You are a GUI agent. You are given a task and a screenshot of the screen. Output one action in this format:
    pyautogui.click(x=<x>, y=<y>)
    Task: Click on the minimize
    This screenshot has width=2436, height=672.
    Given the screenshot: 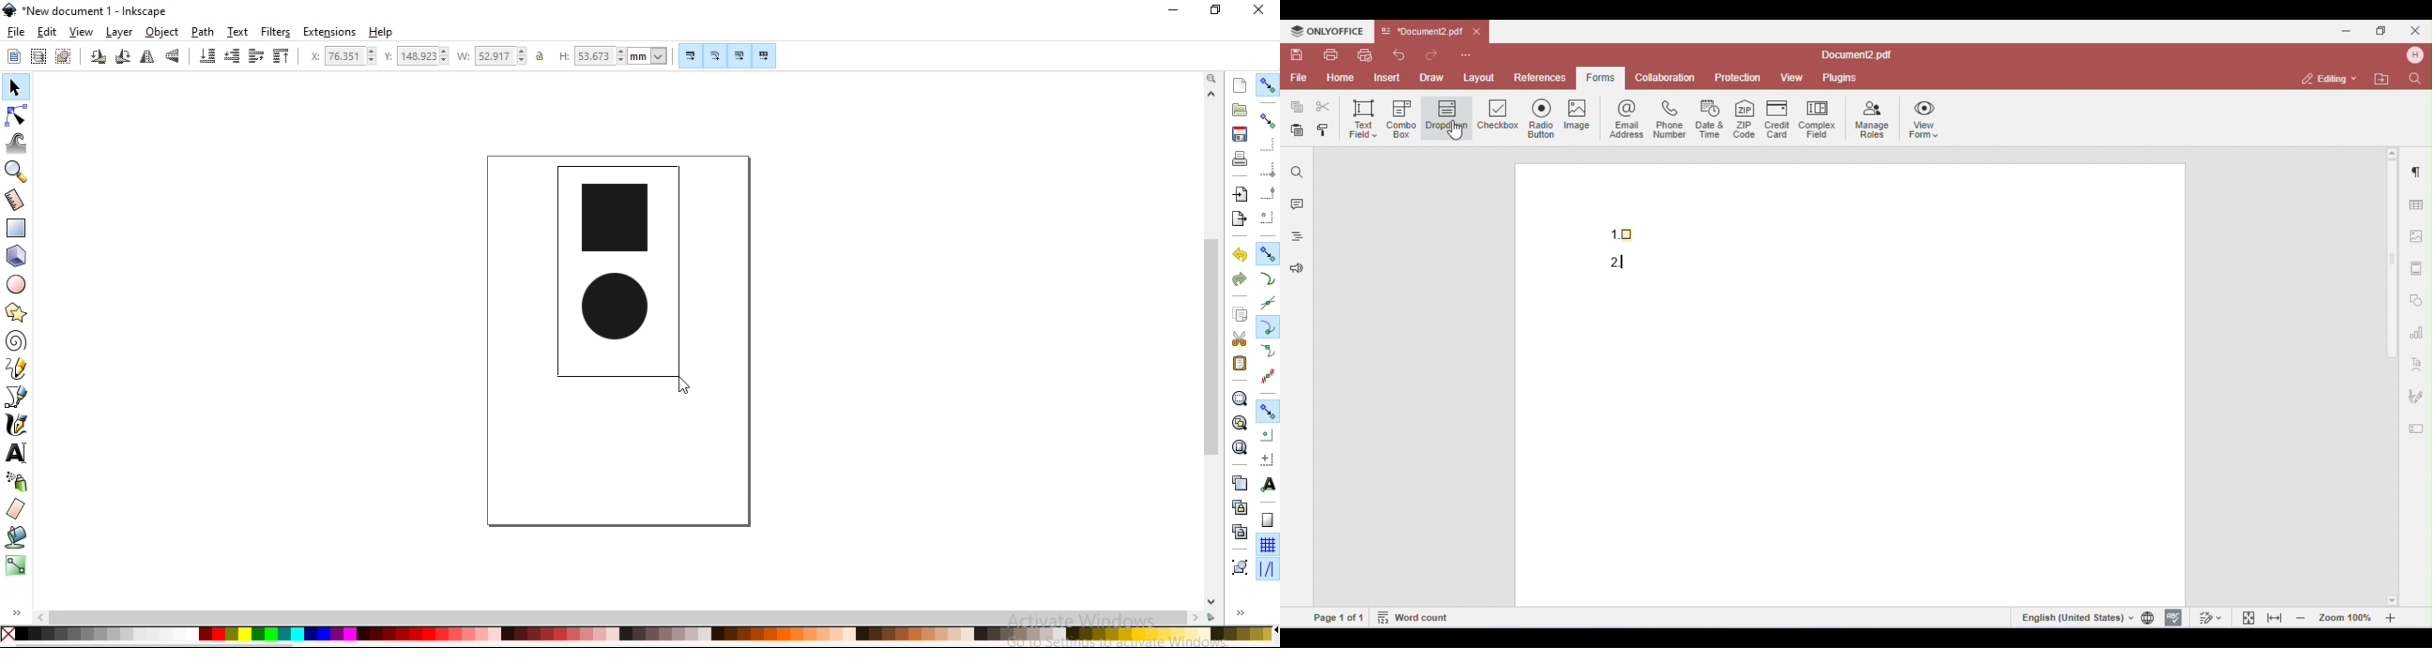 What is the action you would take?
    pyautogui.click(x=1171, y=9)
    